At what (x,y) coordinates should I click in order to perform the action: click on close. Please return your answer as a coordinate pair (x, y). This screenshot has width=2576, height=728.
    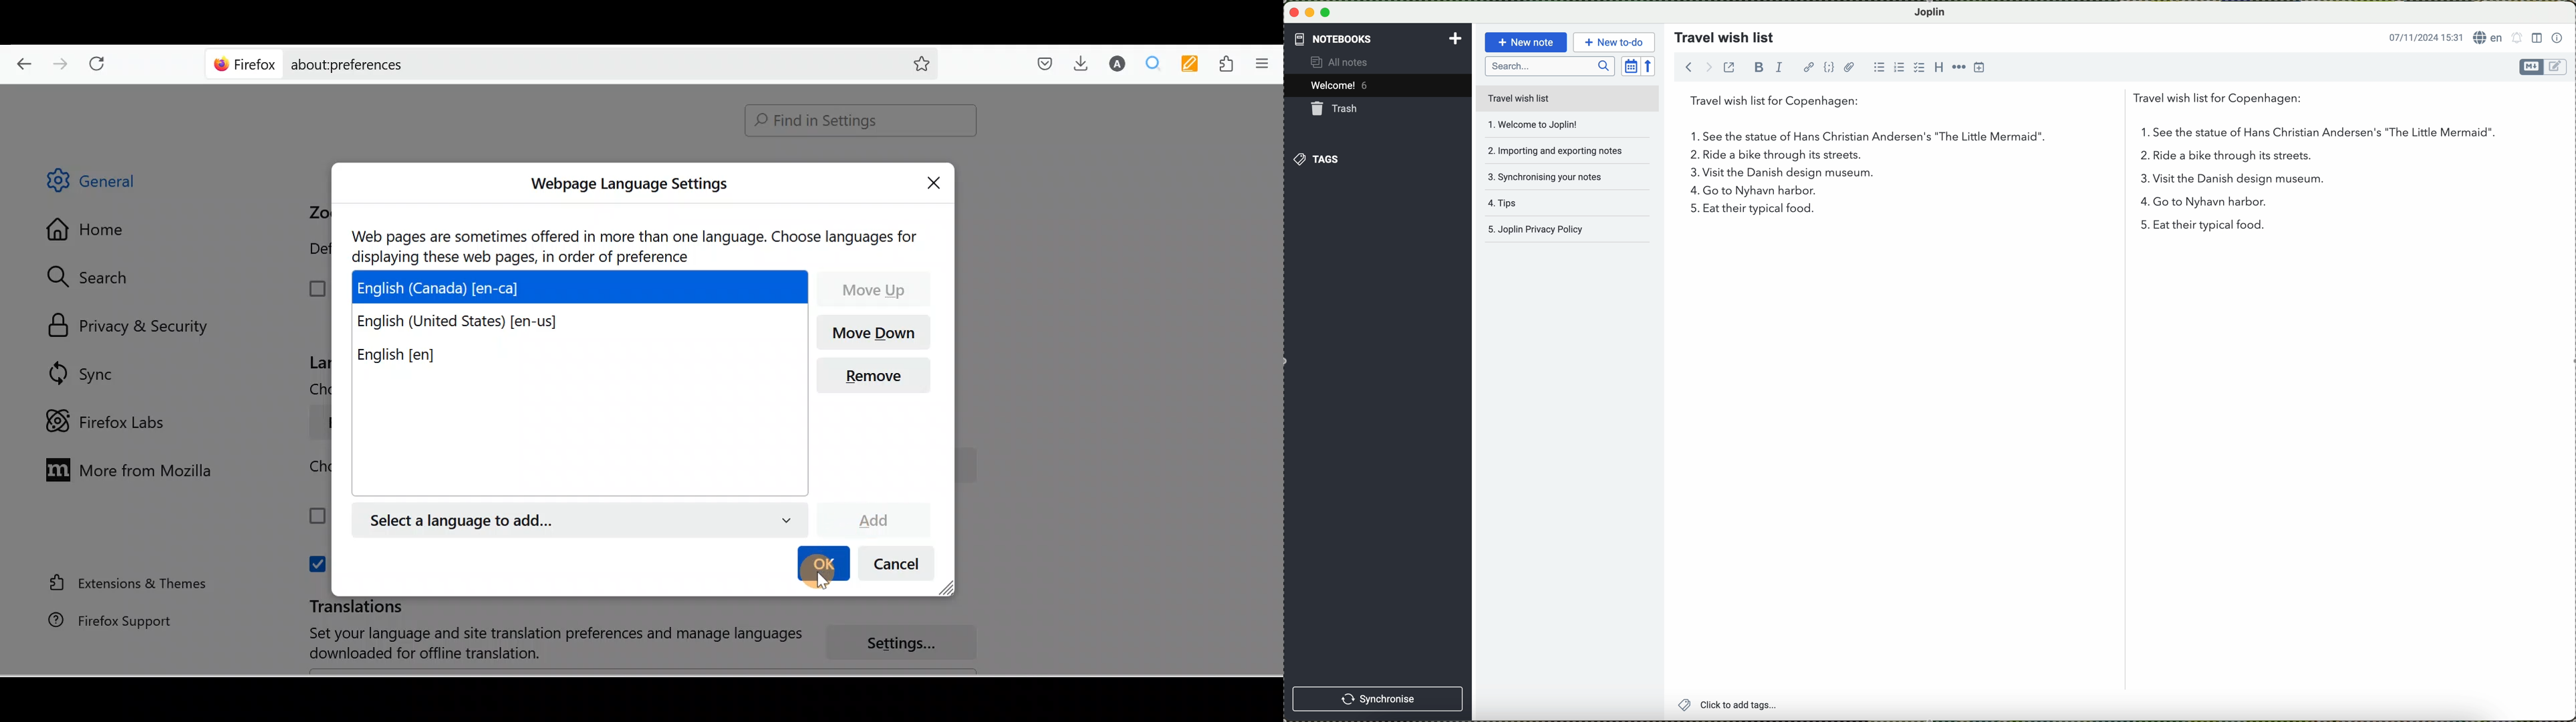
    Looking at the image, I should click on (1293, 13).